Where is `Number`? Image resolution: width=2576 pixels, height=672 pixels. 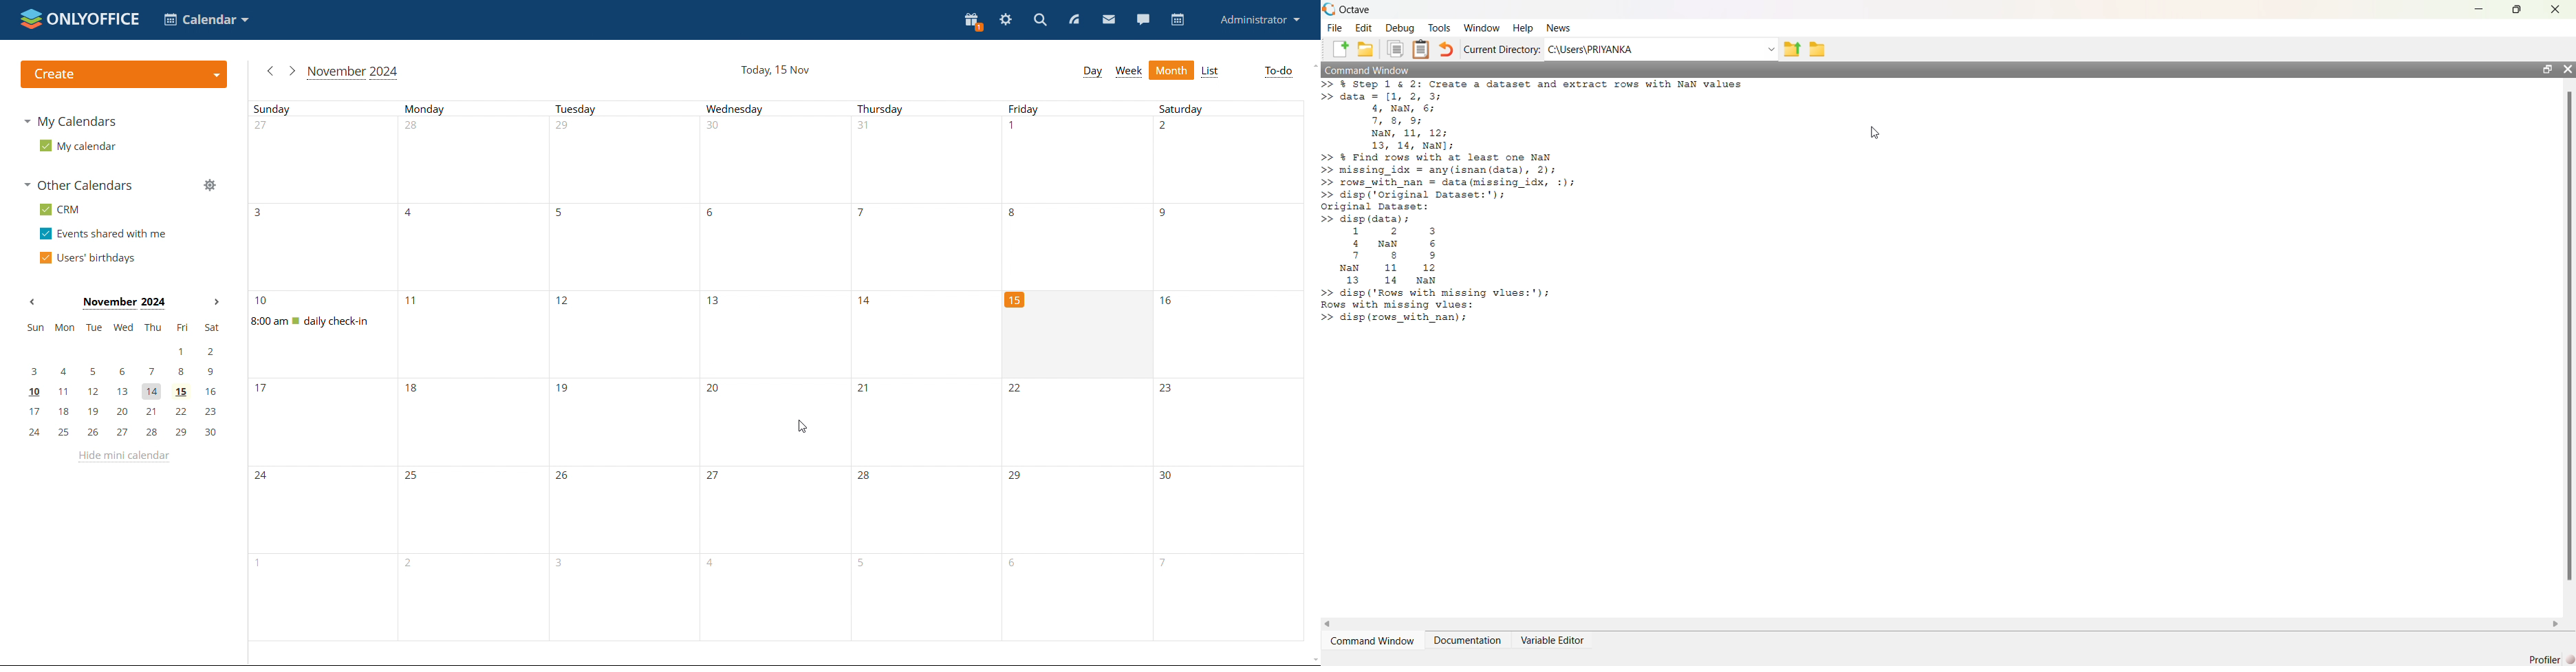 Number is located at coordinates (414, 128).